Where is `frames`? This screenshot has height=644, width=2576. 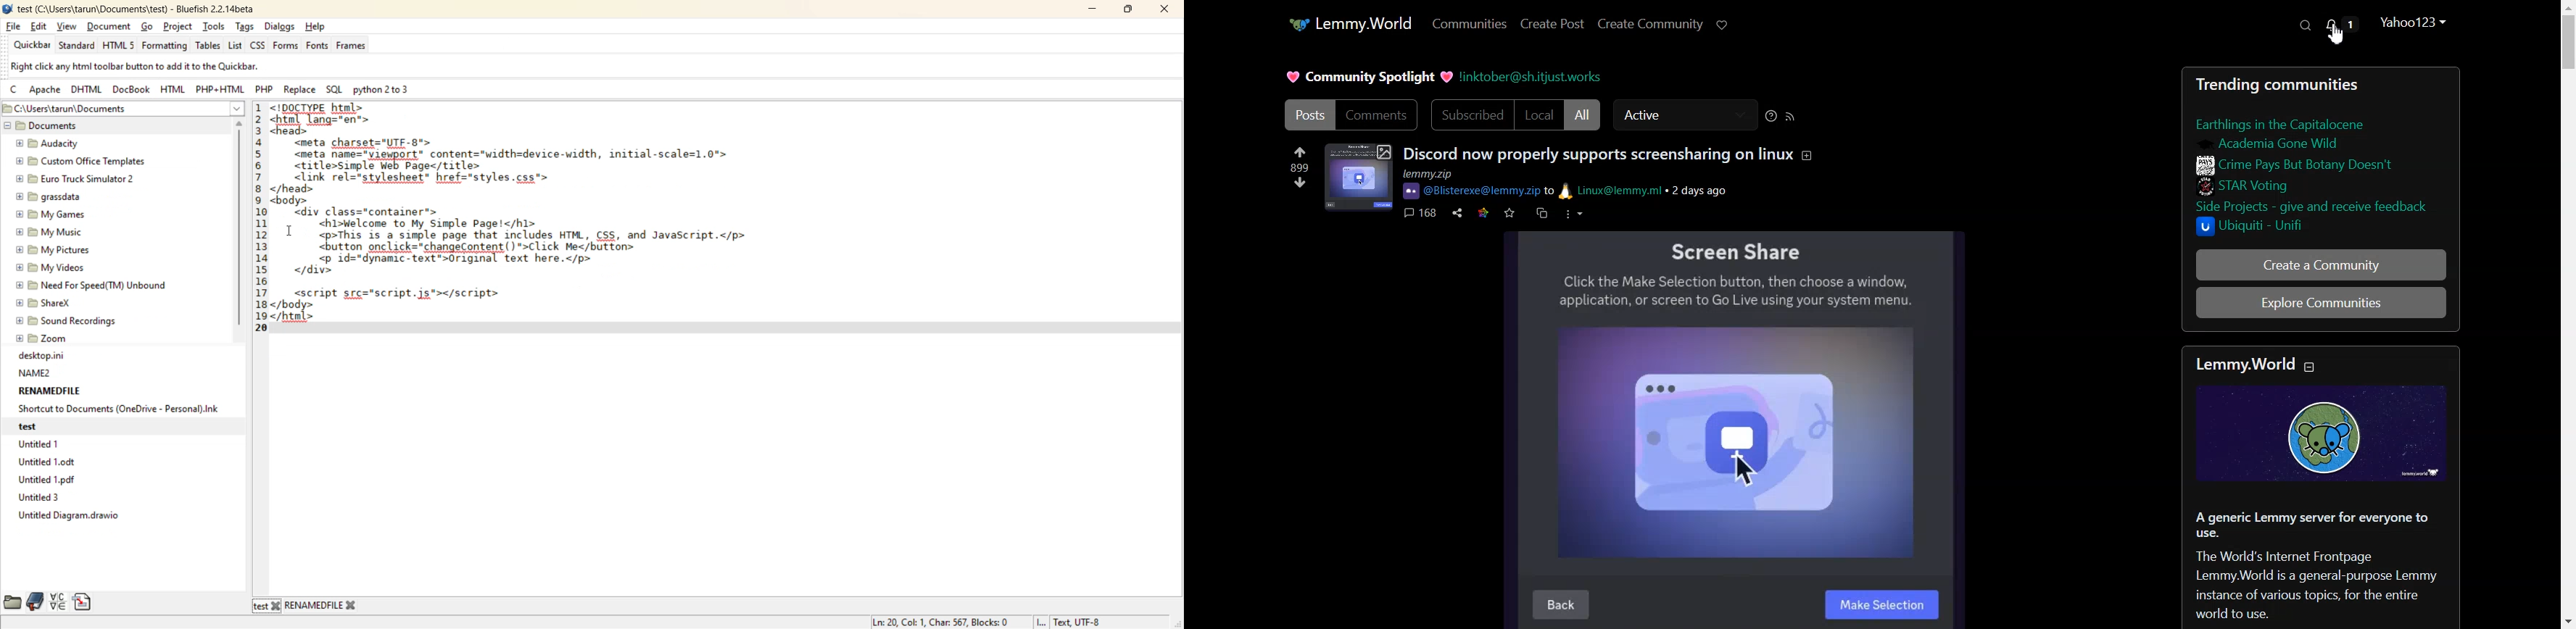
frames is located at coordinates (351, 47).